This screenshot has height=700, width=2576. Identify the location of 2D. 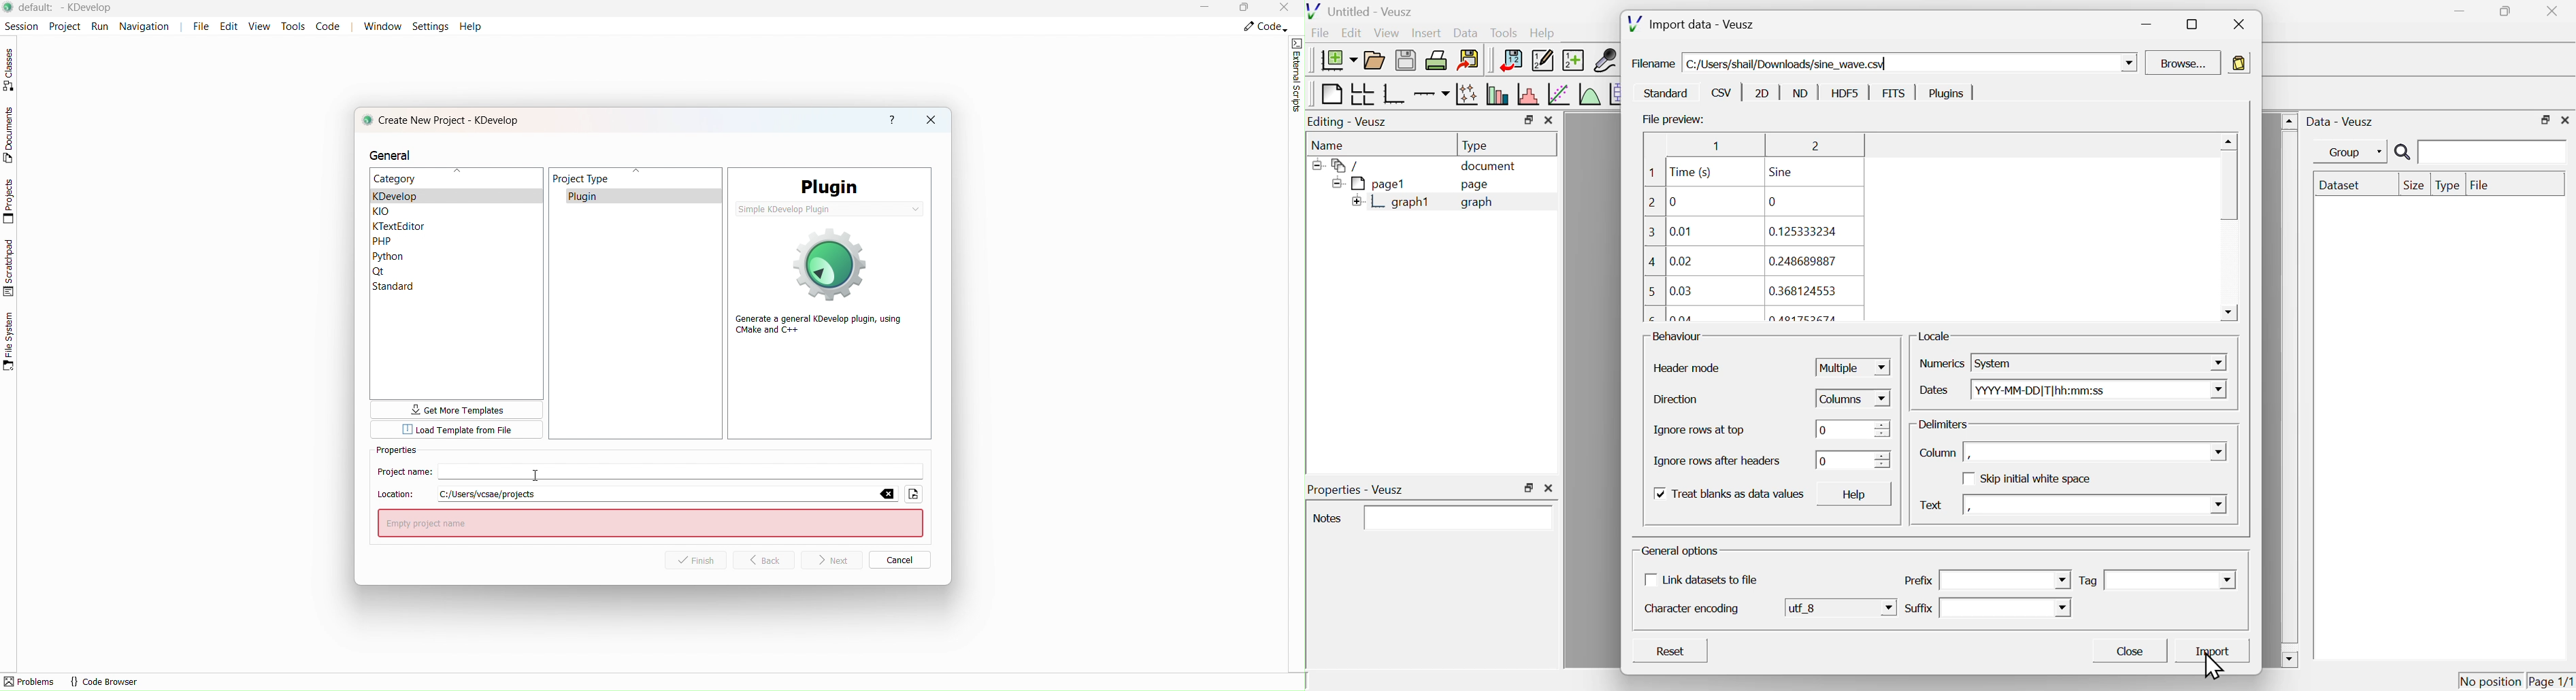
(1761, 92).